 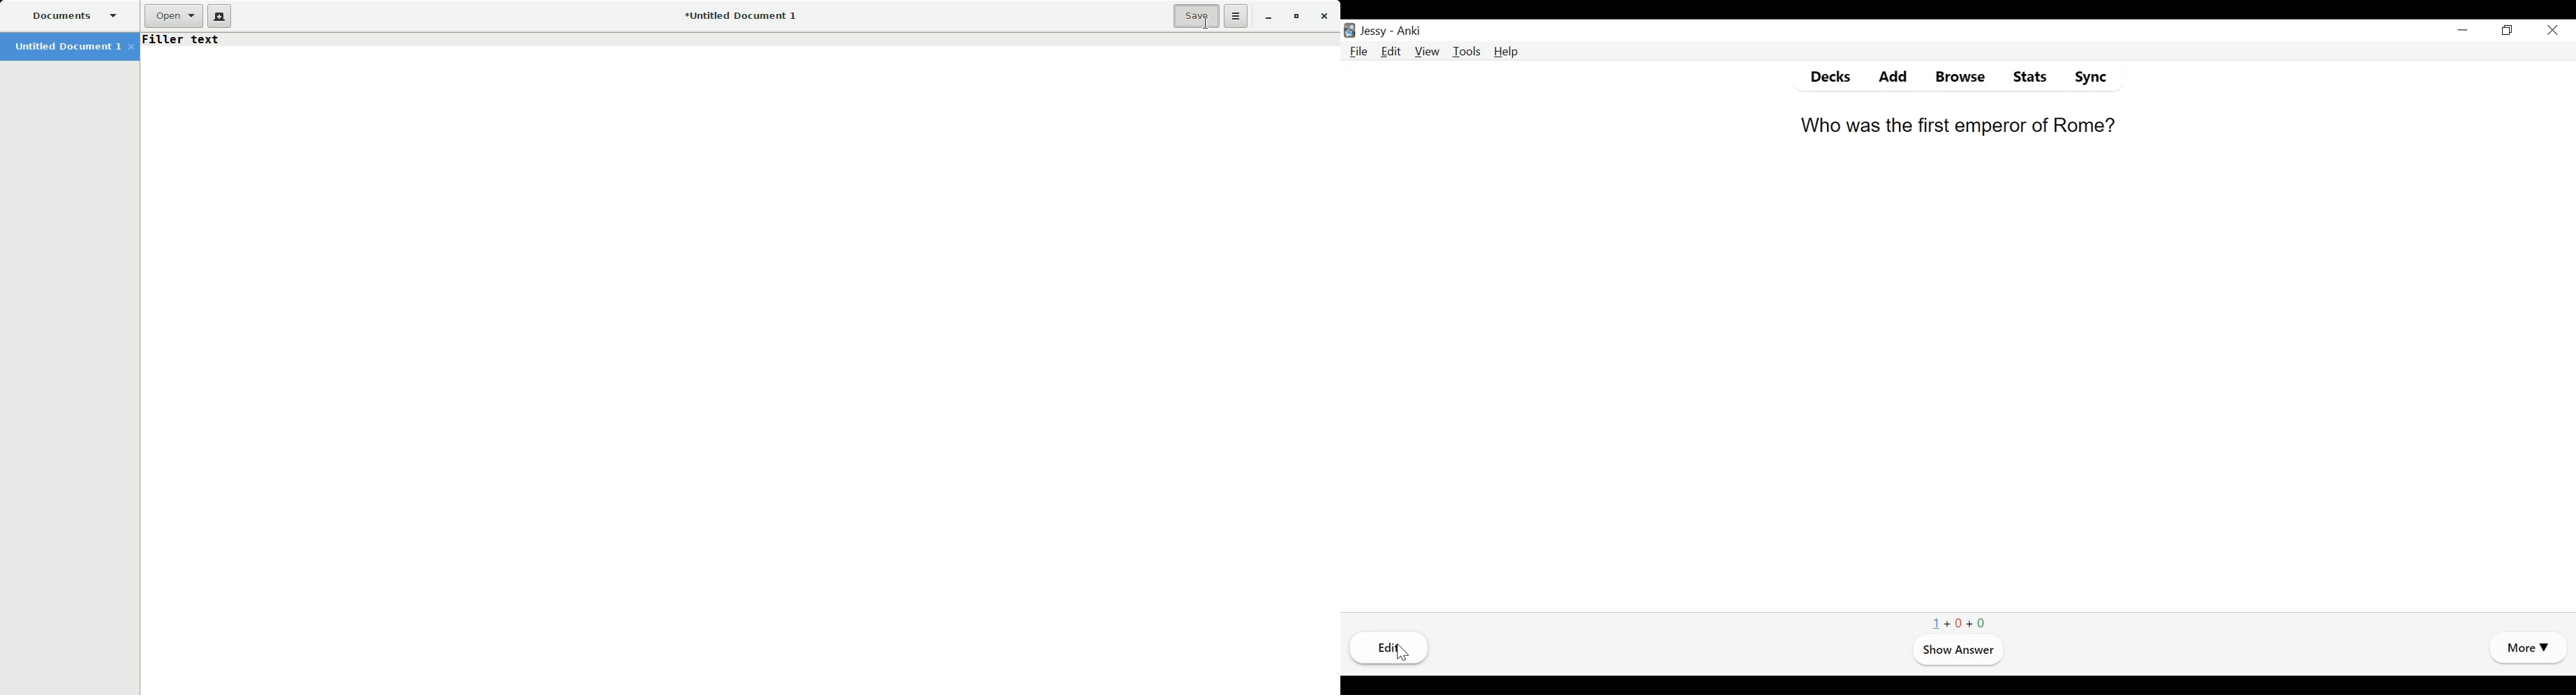 I want to click on Tools, so click(x=1467, y=51).